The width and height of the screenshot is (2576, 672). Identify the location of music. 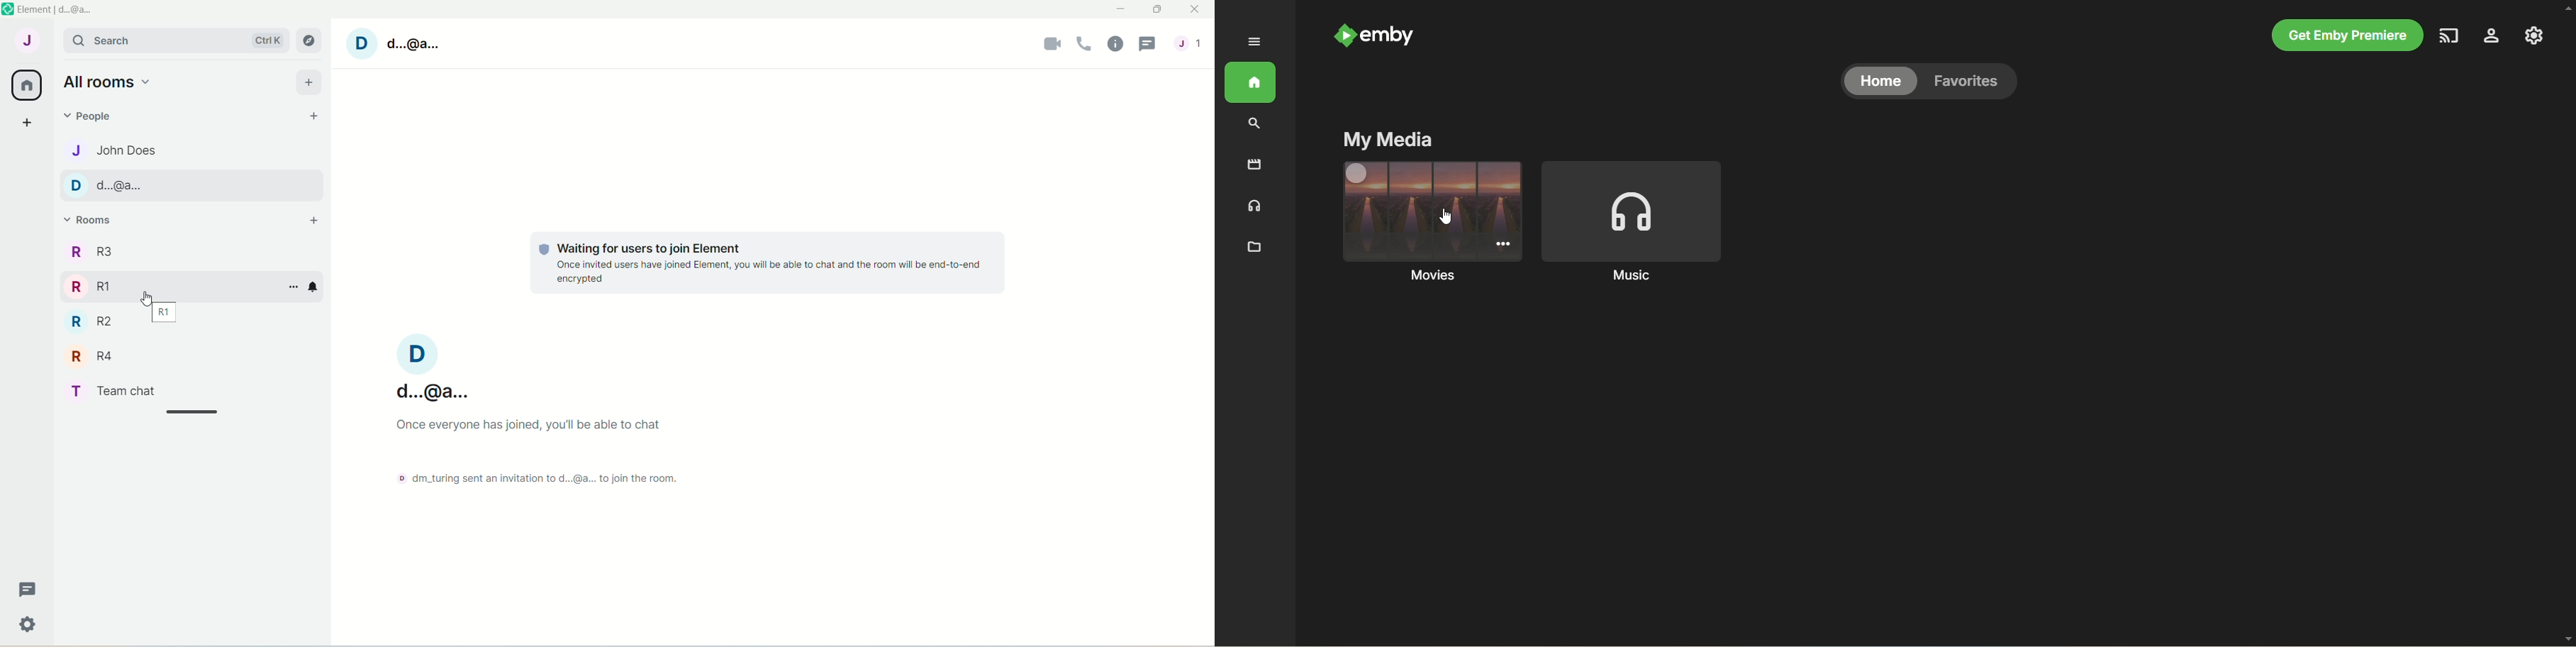
(1255, 206).